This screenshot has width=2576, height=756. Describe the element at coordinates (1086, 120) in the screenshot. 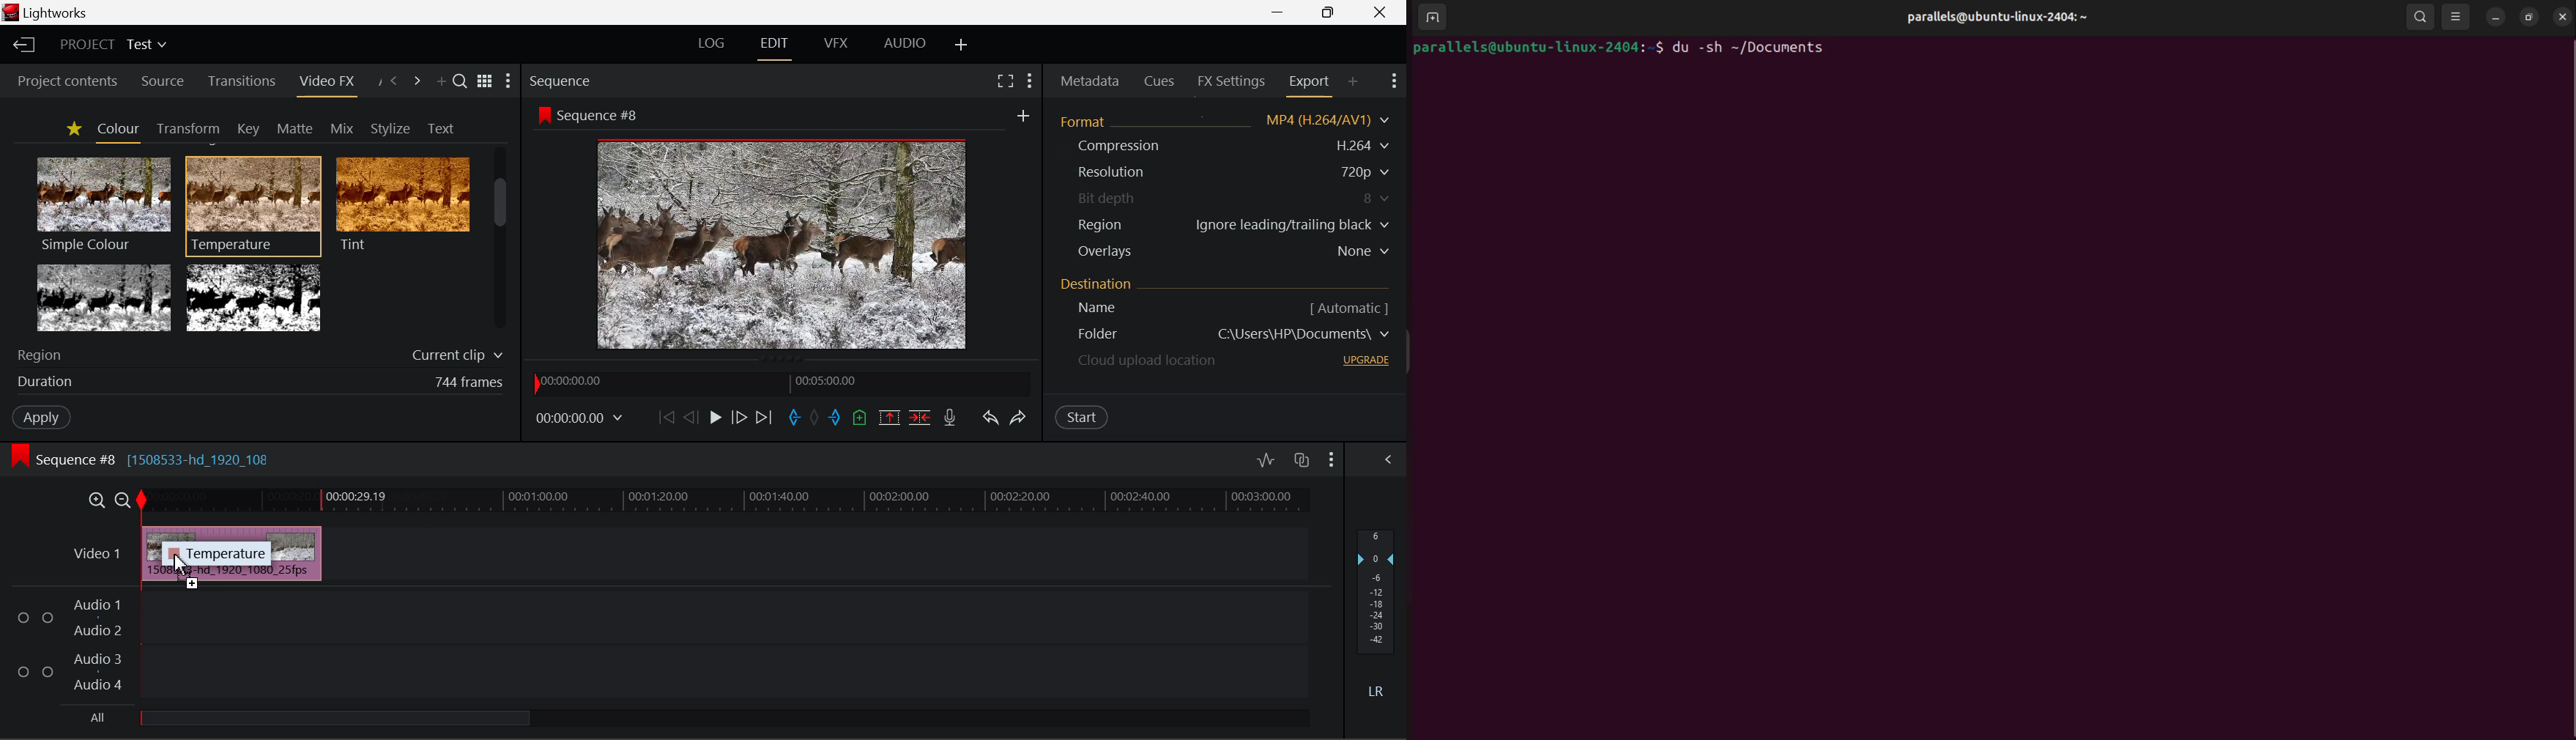

I see `Format` at that location.